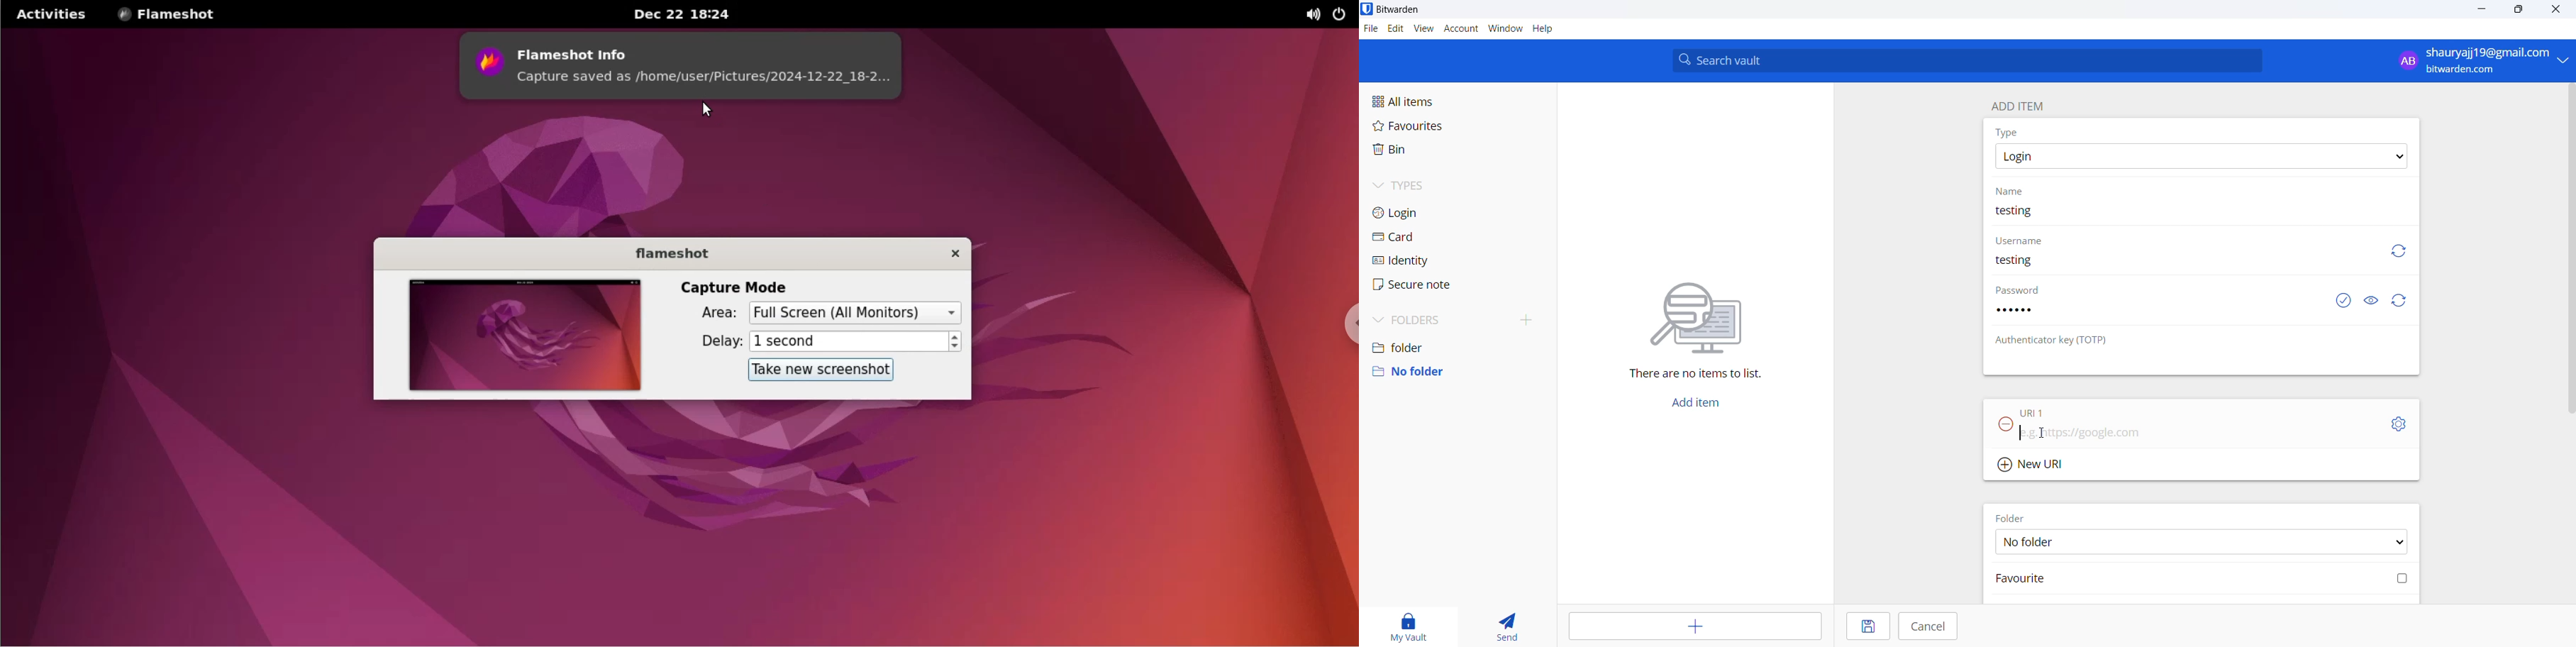  I want to click on There are no items to list., so click(1694, 333).